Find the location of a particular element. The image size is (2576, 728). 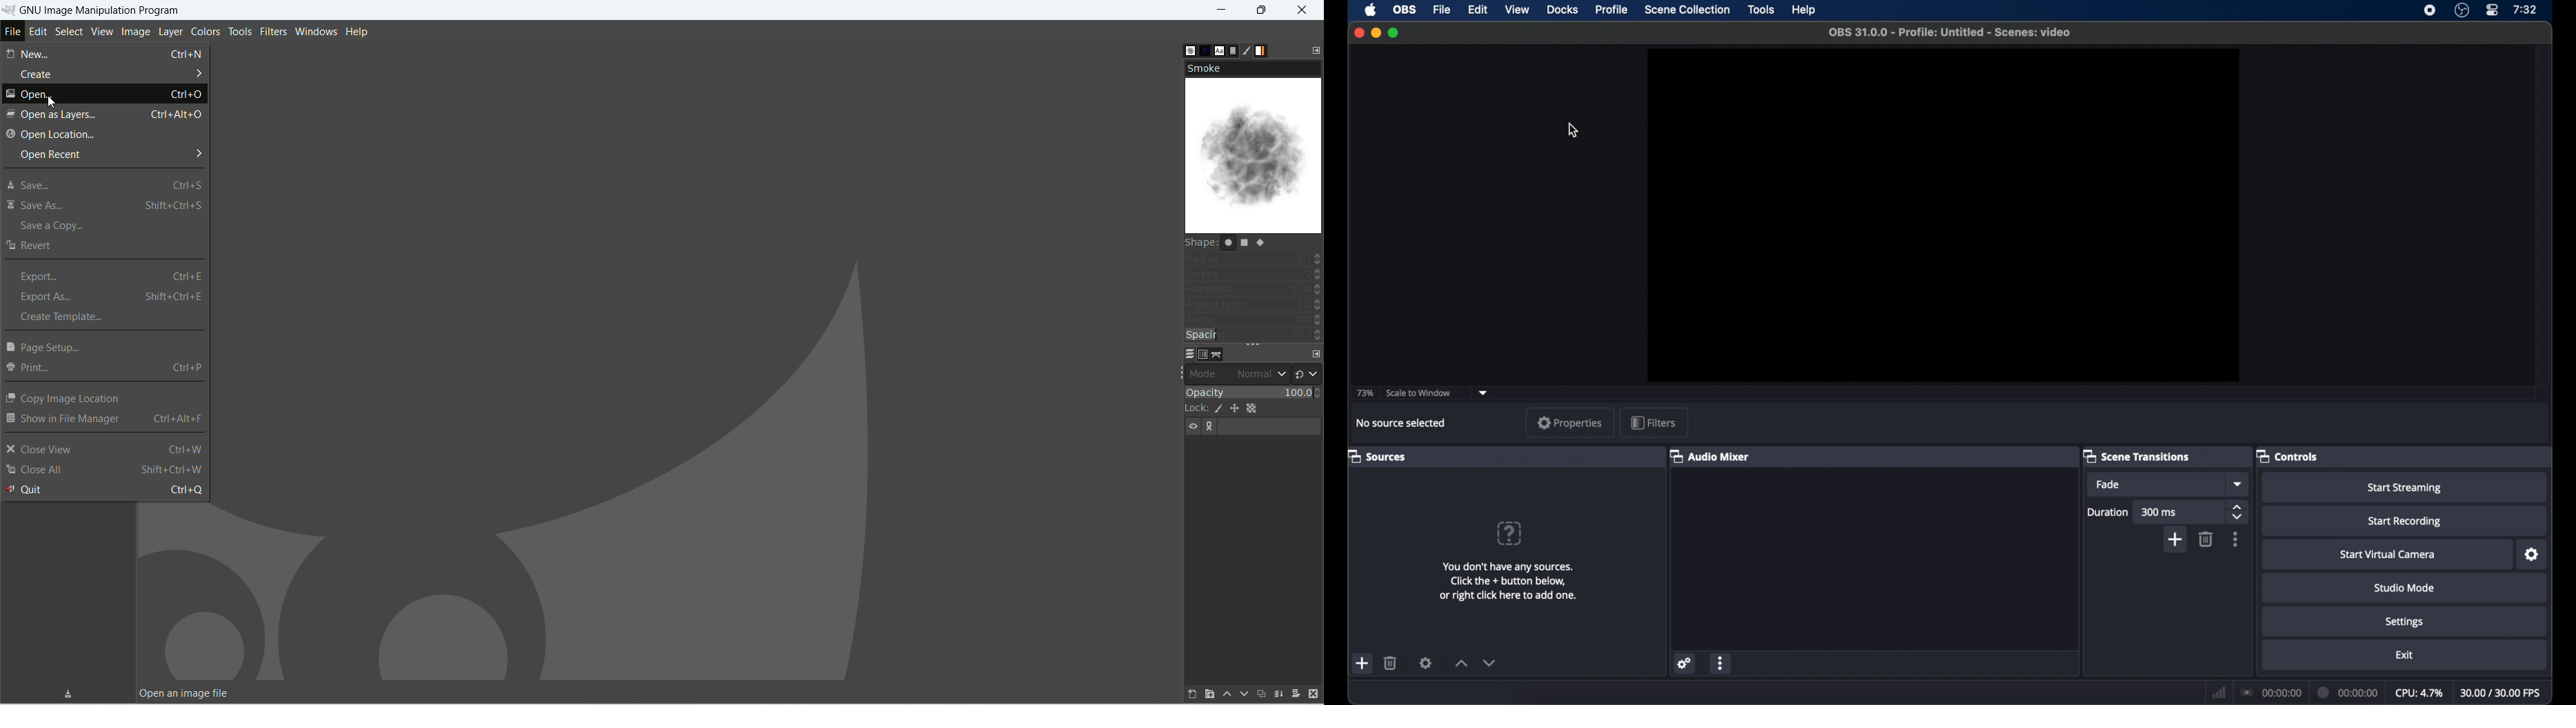

decrement is located at coordinates (1490, 663).